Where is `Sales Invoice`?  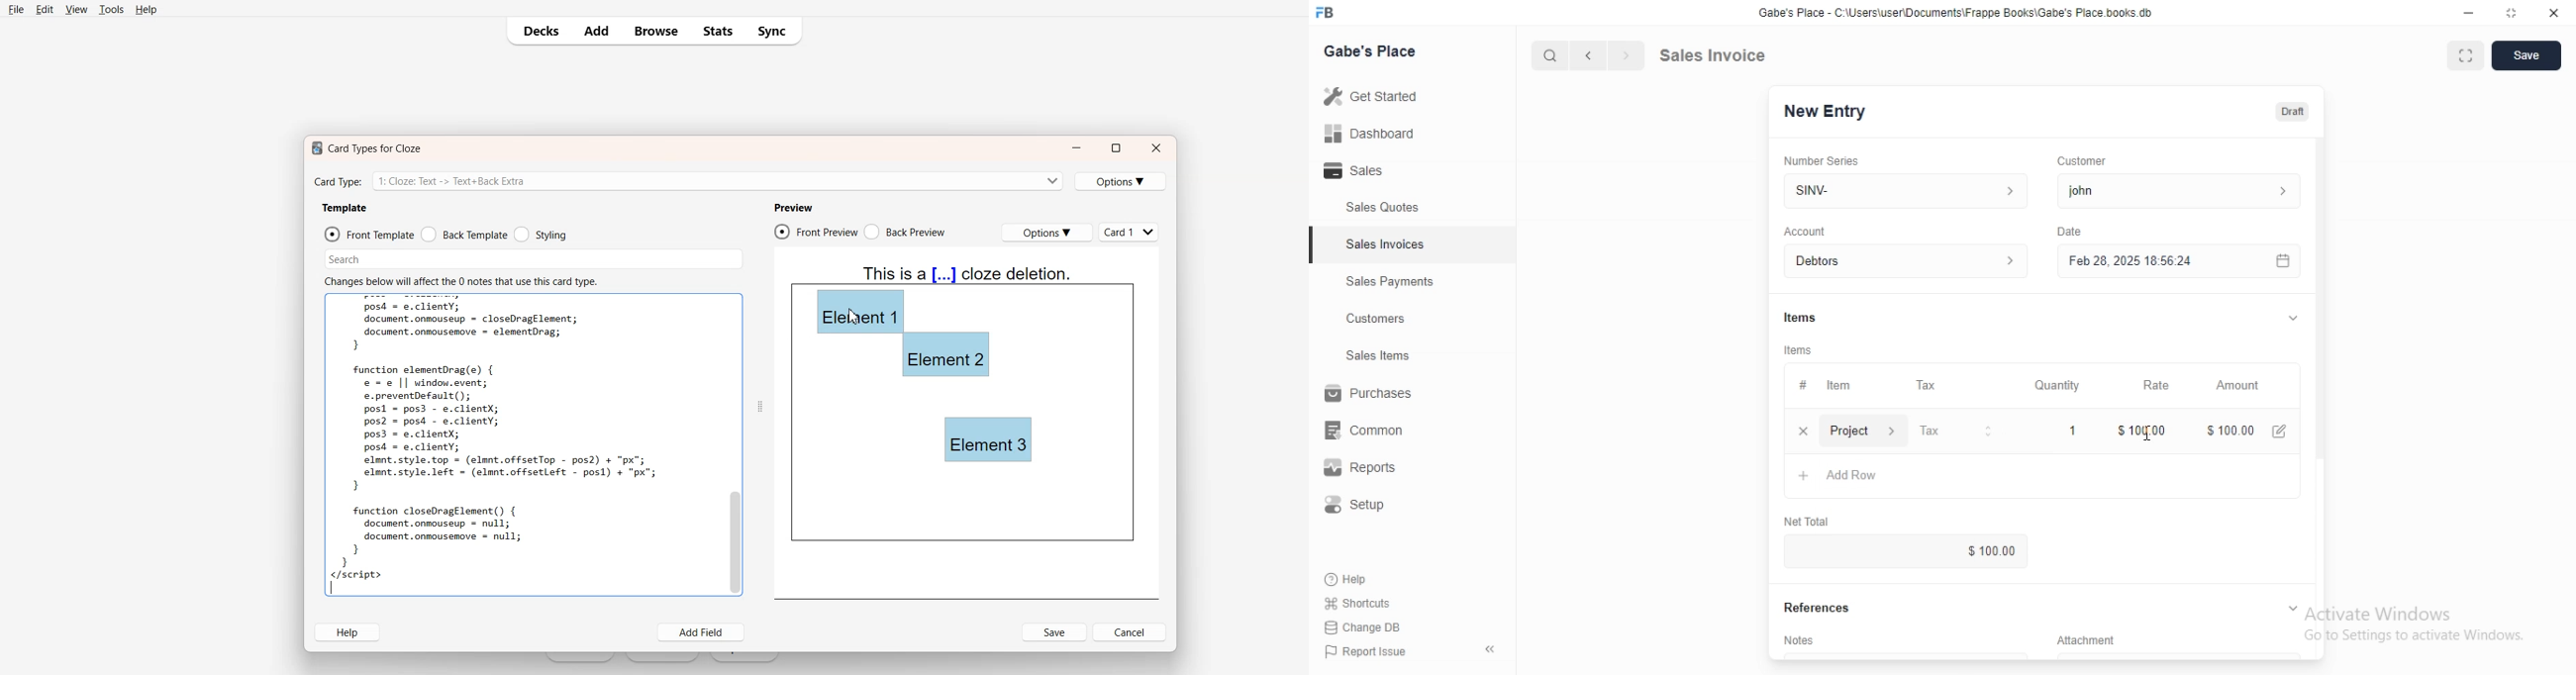 Sales Invoice is located at coordinates (1724, 54).